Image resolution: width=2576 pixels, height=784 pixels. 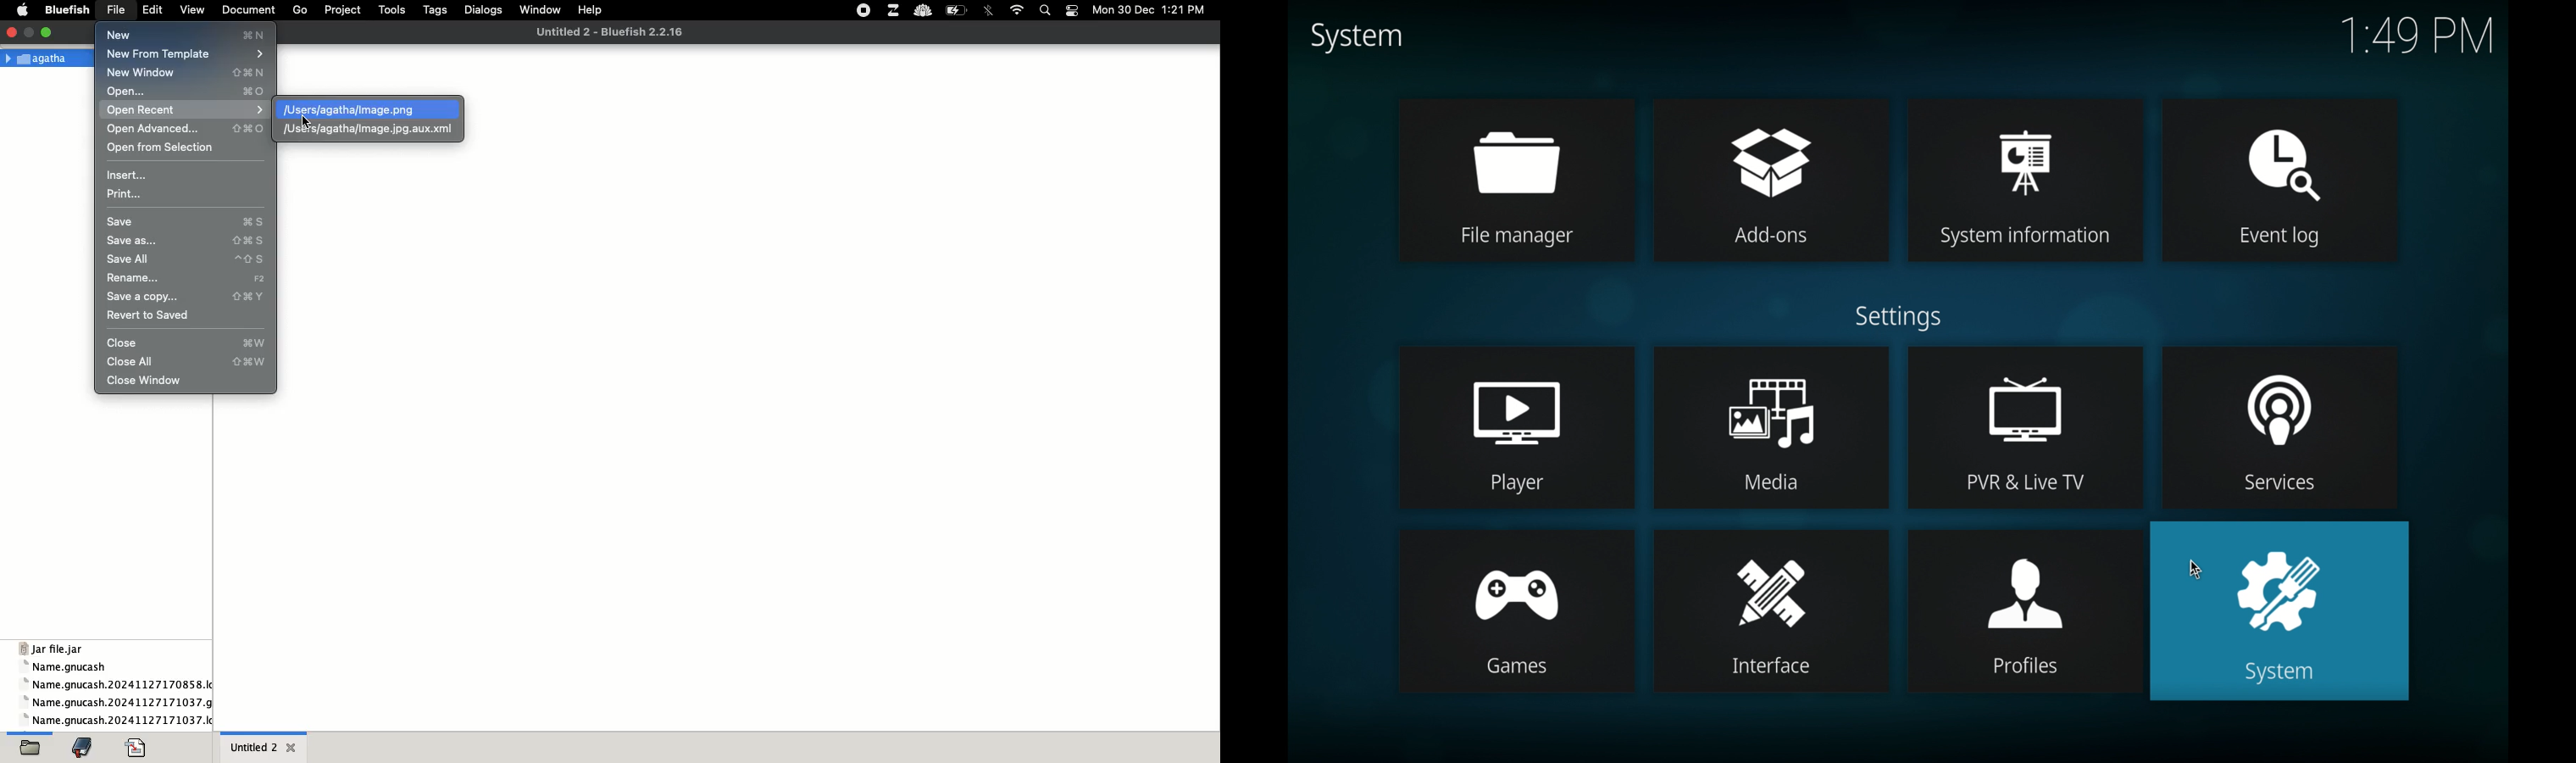 What do you see at coordinates (2280, 179) in the screenshot?
I see `event log` at bounding box center [2280, 179].